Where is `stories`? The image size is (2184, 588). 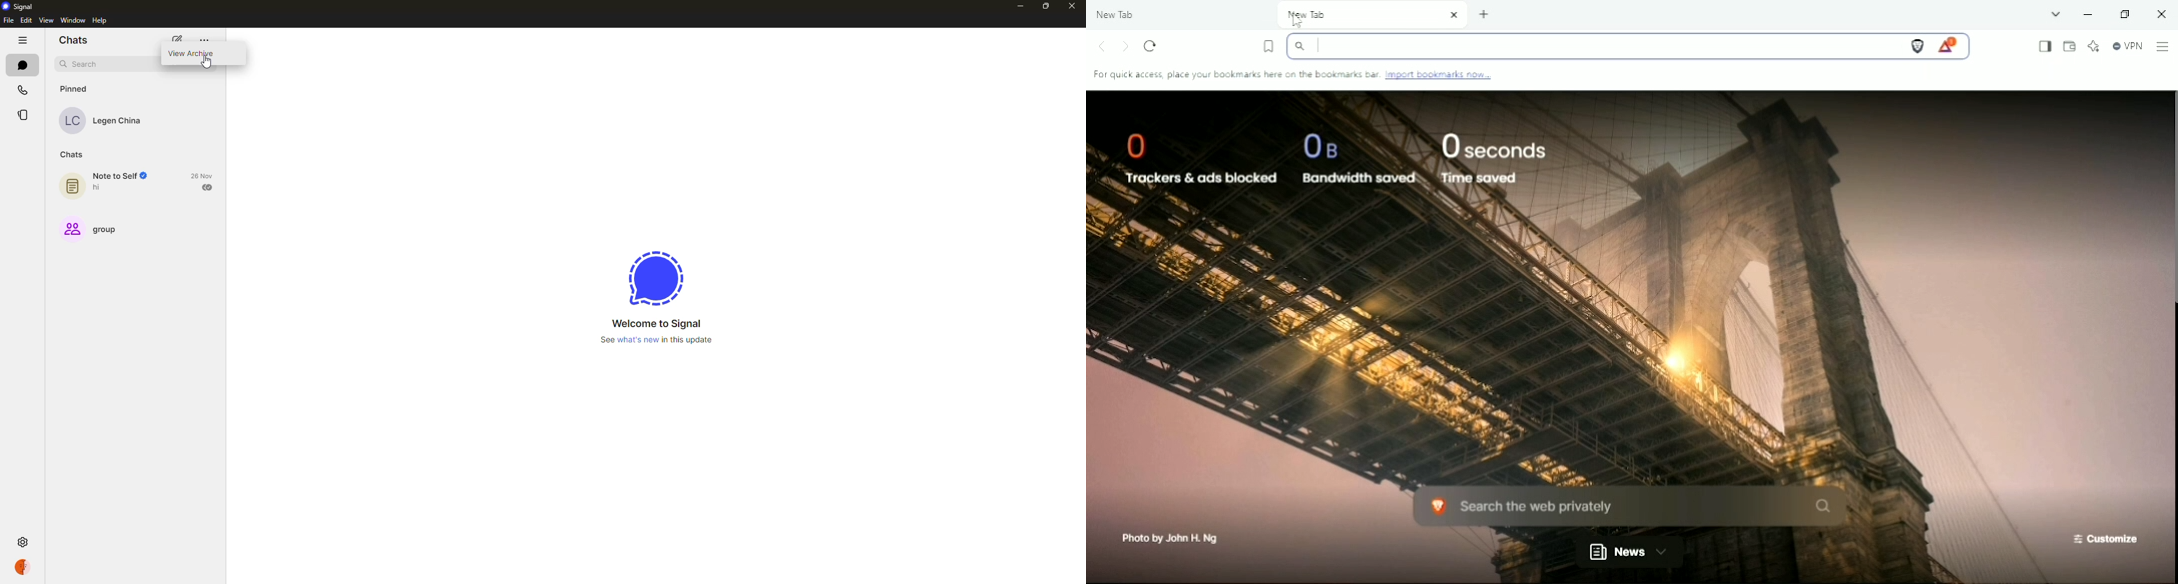 stories is located at coordinates (21, 117).